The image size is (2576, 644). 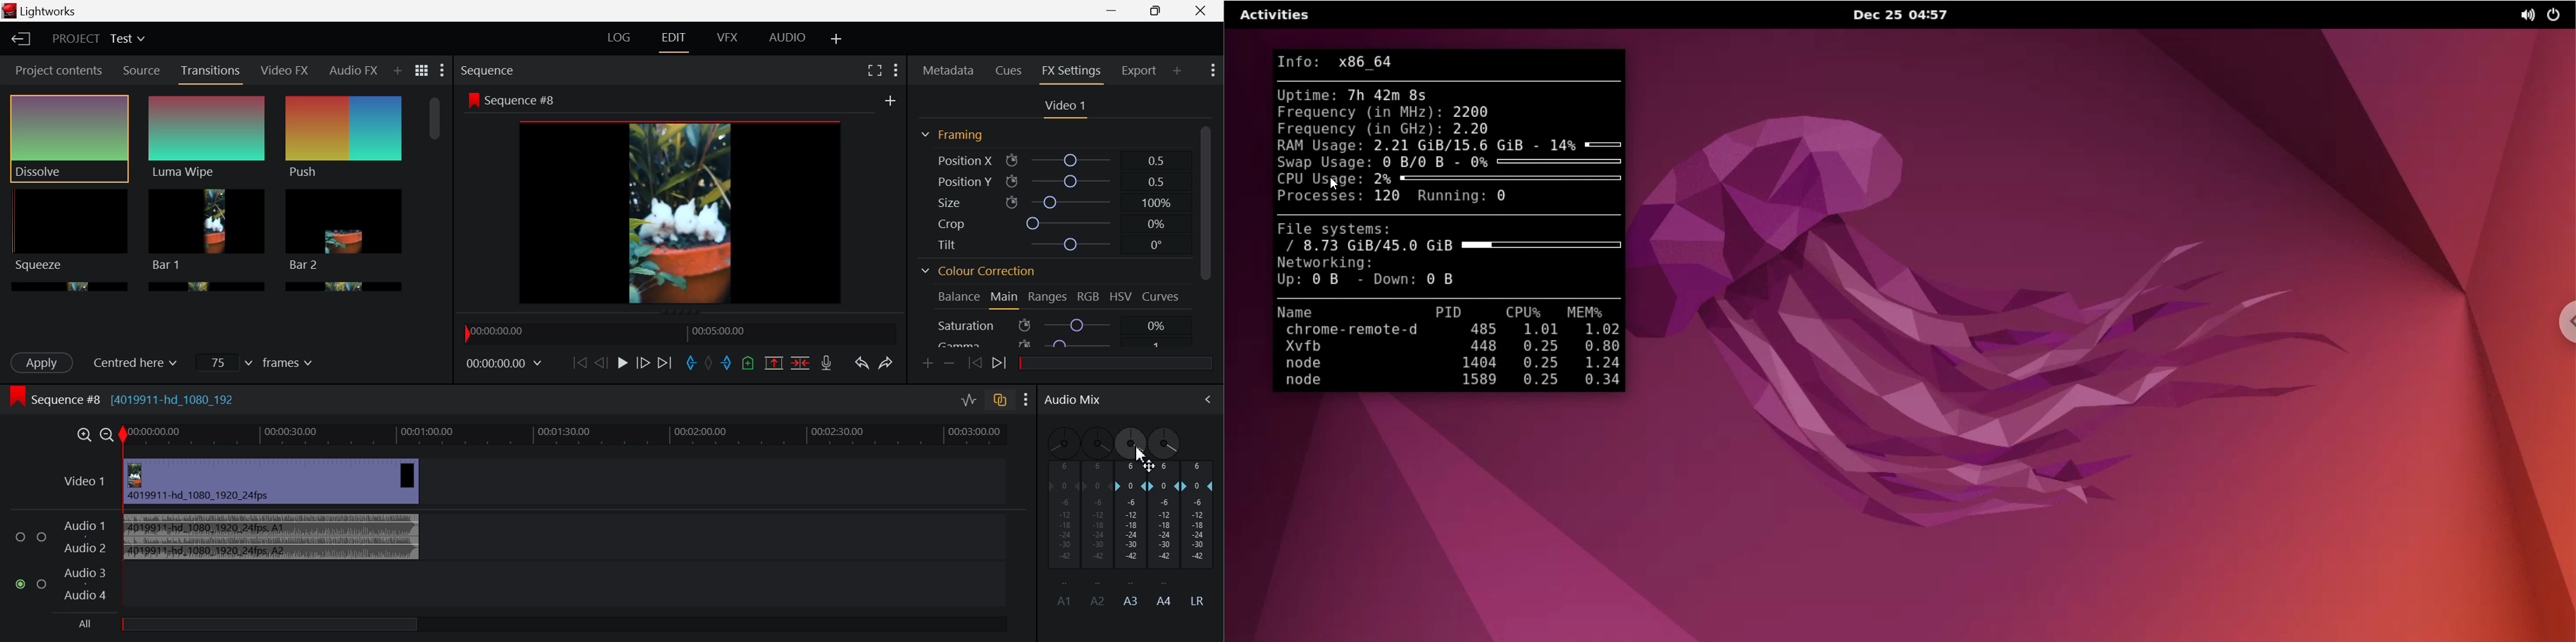 I want to click on Tilt, so click(x=1052, y=246).